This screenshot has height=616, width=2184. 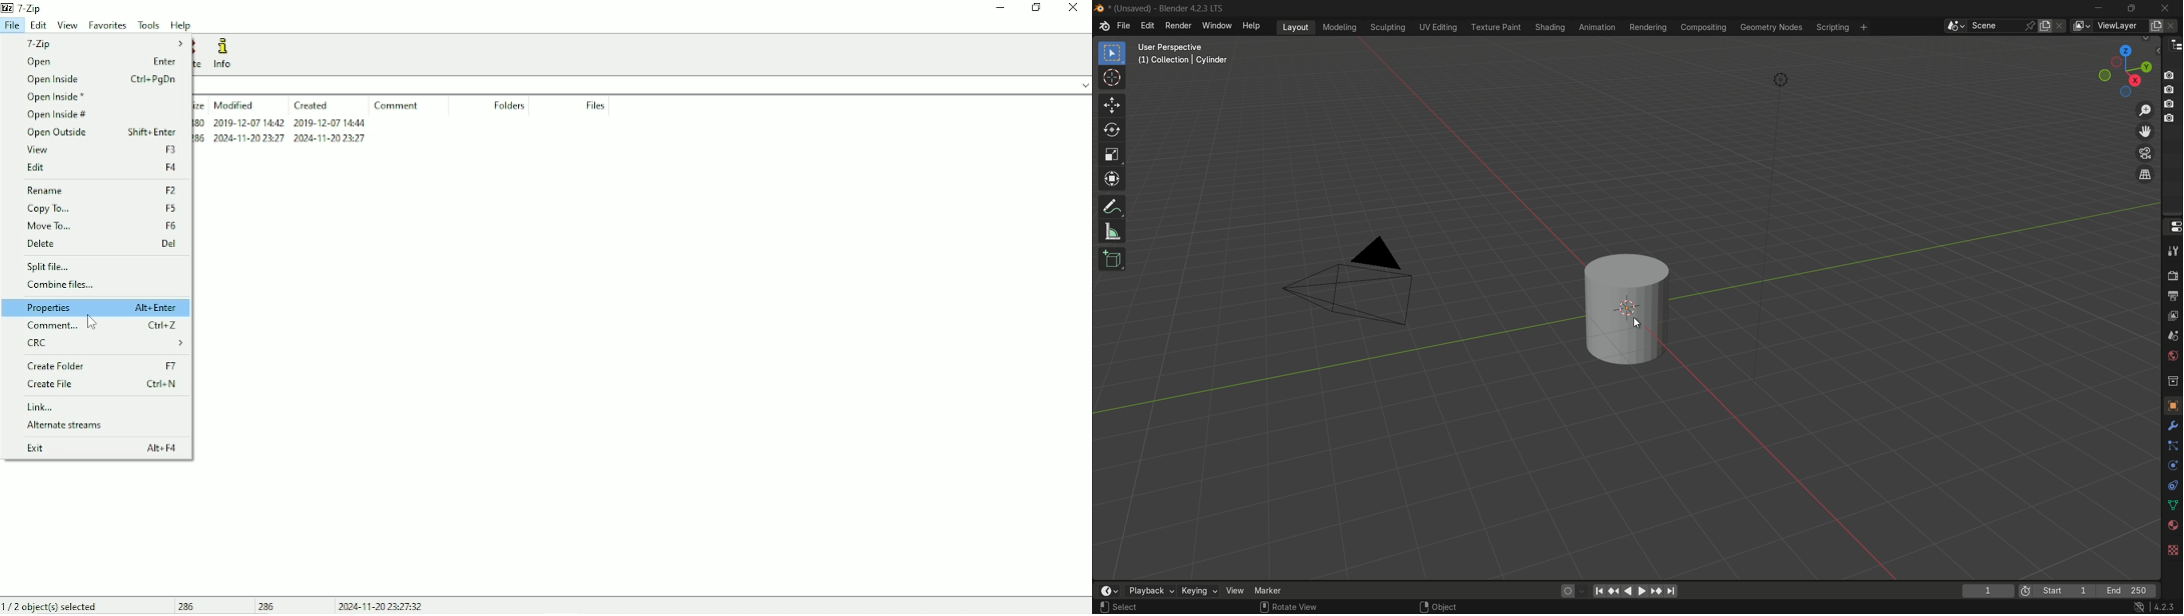 What do you see at coordinates (1112, 79) in the screenshot?
I see `cursor` at bounding box center [1112, 79].